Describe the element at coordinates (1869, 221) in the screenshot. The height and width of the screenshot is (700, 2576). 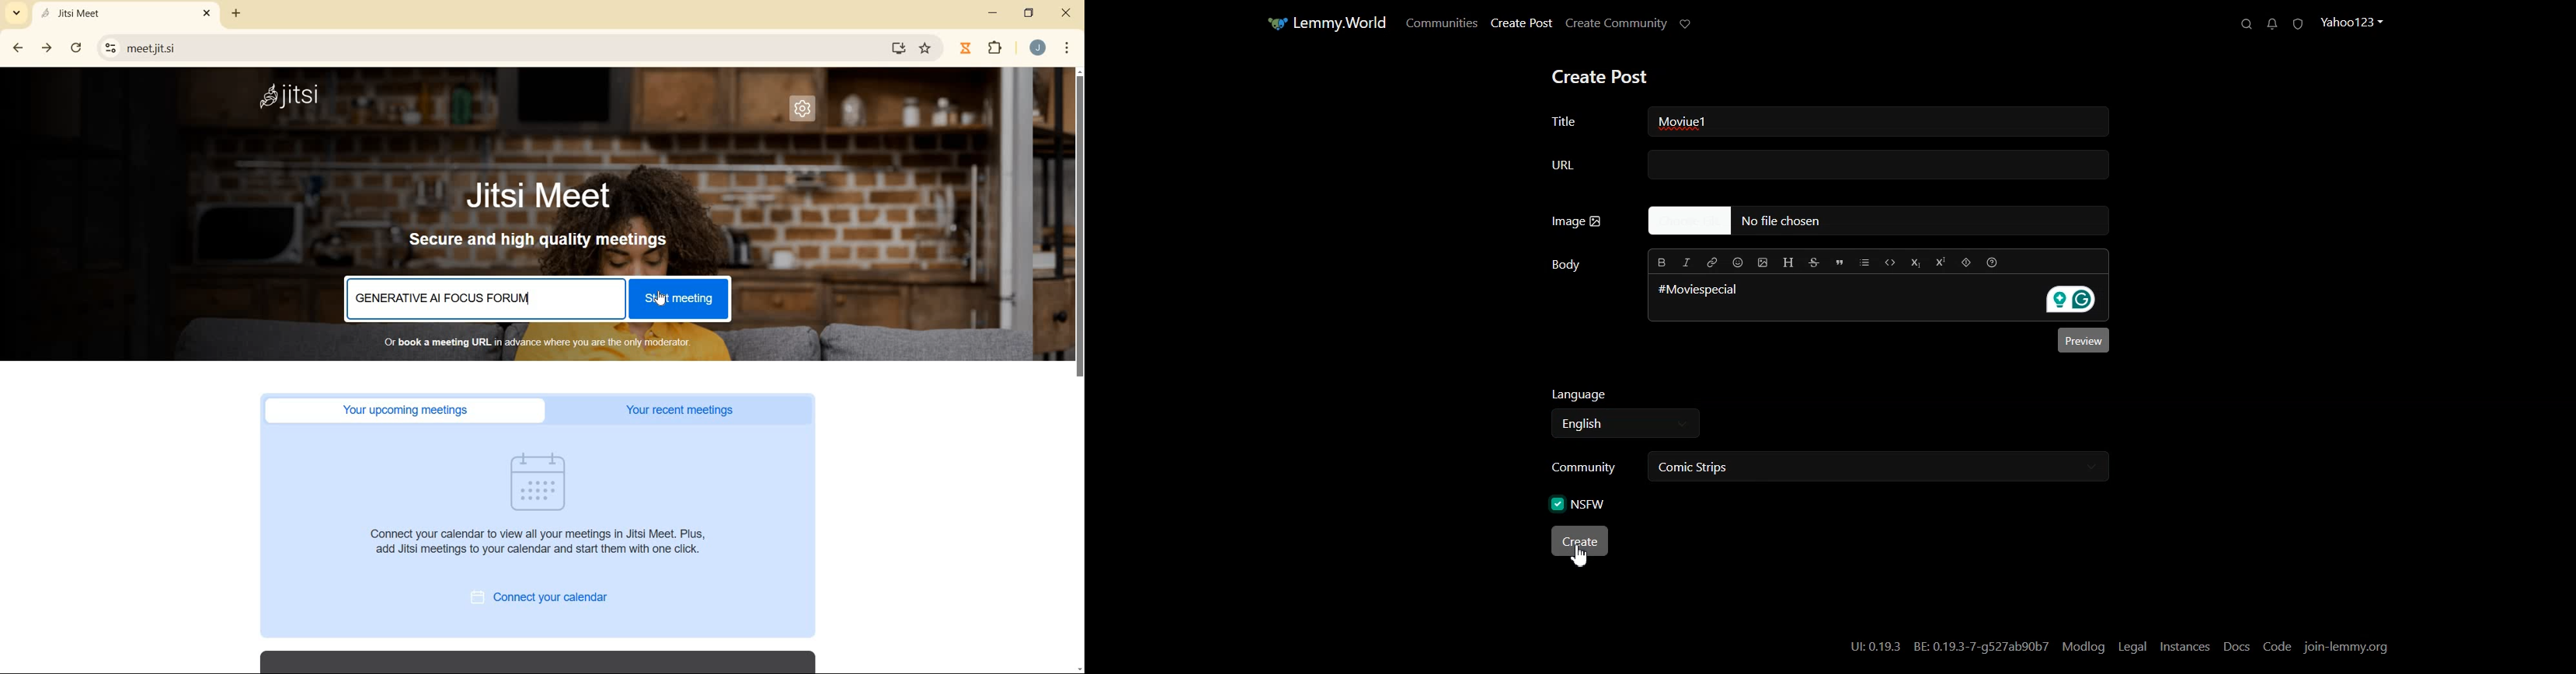
I see `No file Chosen` at that location.